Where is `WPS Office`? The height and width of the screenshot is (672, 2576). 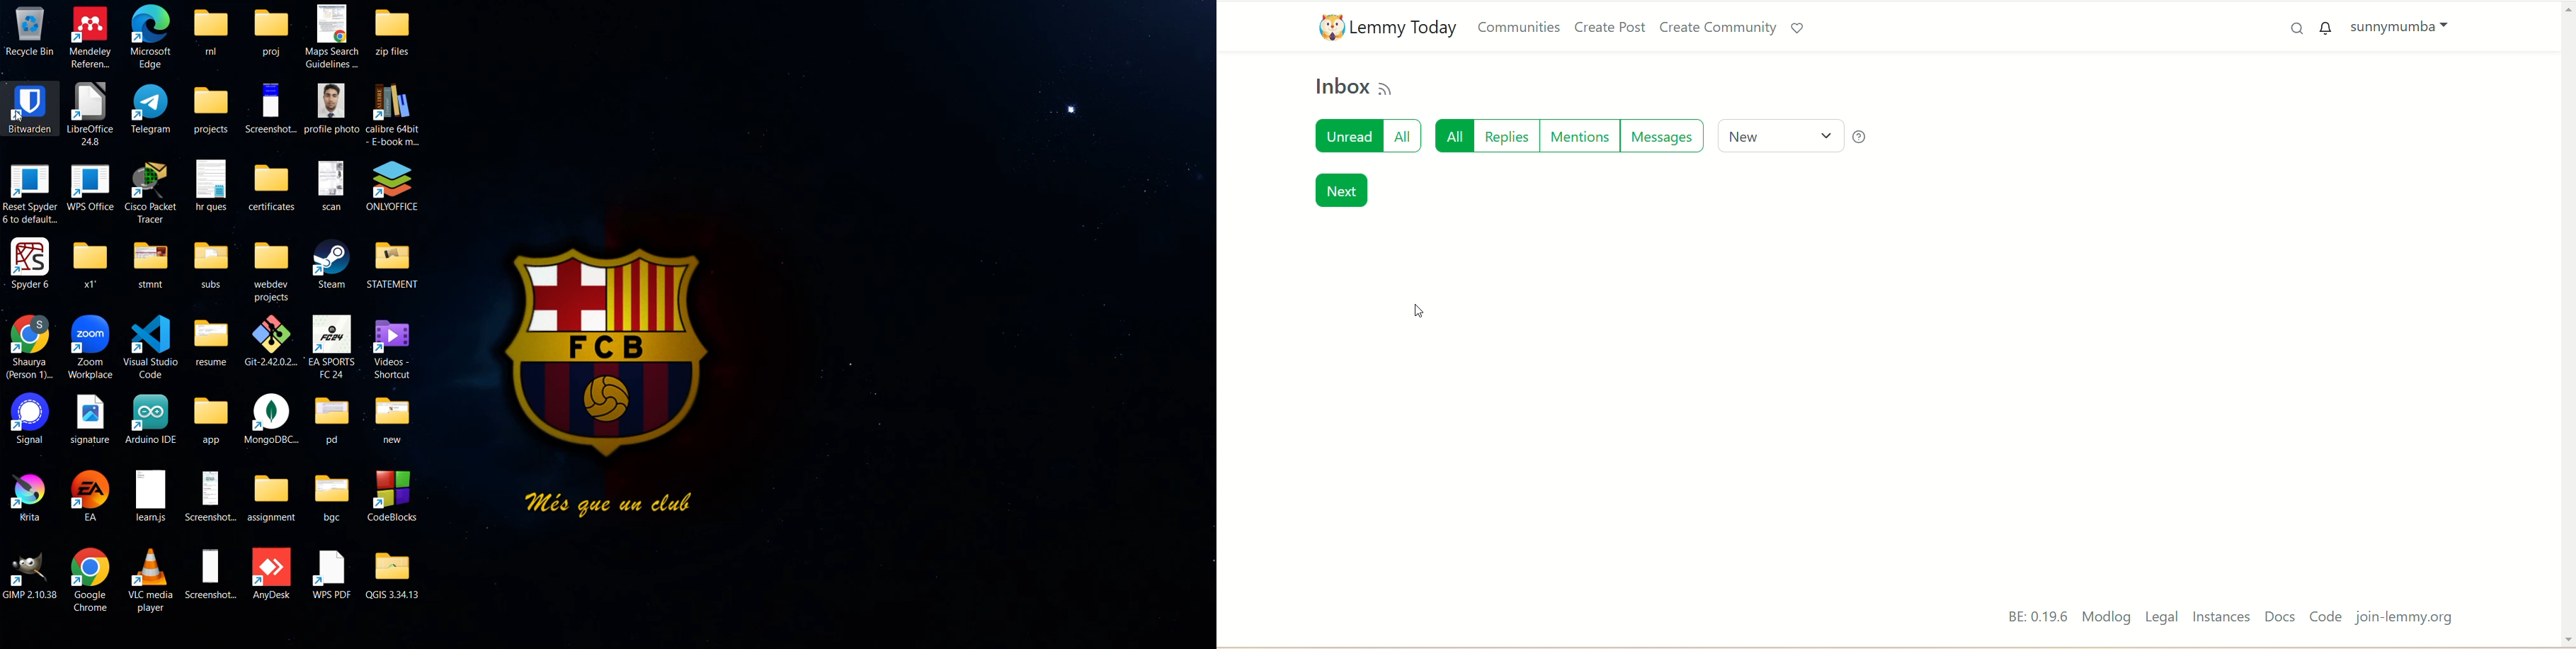
WPS Office is located at coordinates (90, 185).